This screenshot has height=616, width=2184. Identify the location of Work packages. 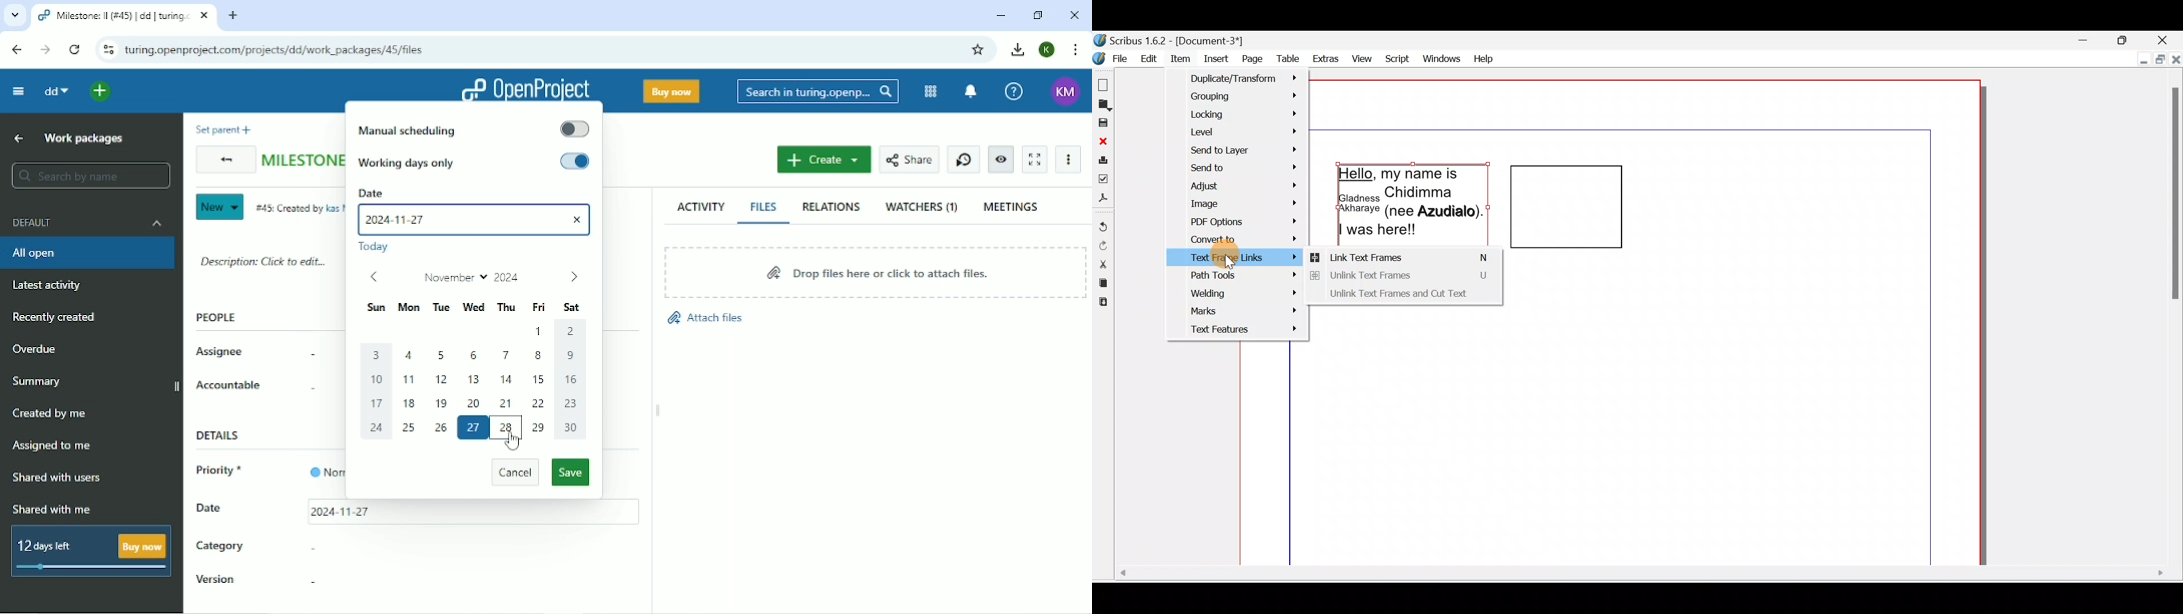
(84, 138).